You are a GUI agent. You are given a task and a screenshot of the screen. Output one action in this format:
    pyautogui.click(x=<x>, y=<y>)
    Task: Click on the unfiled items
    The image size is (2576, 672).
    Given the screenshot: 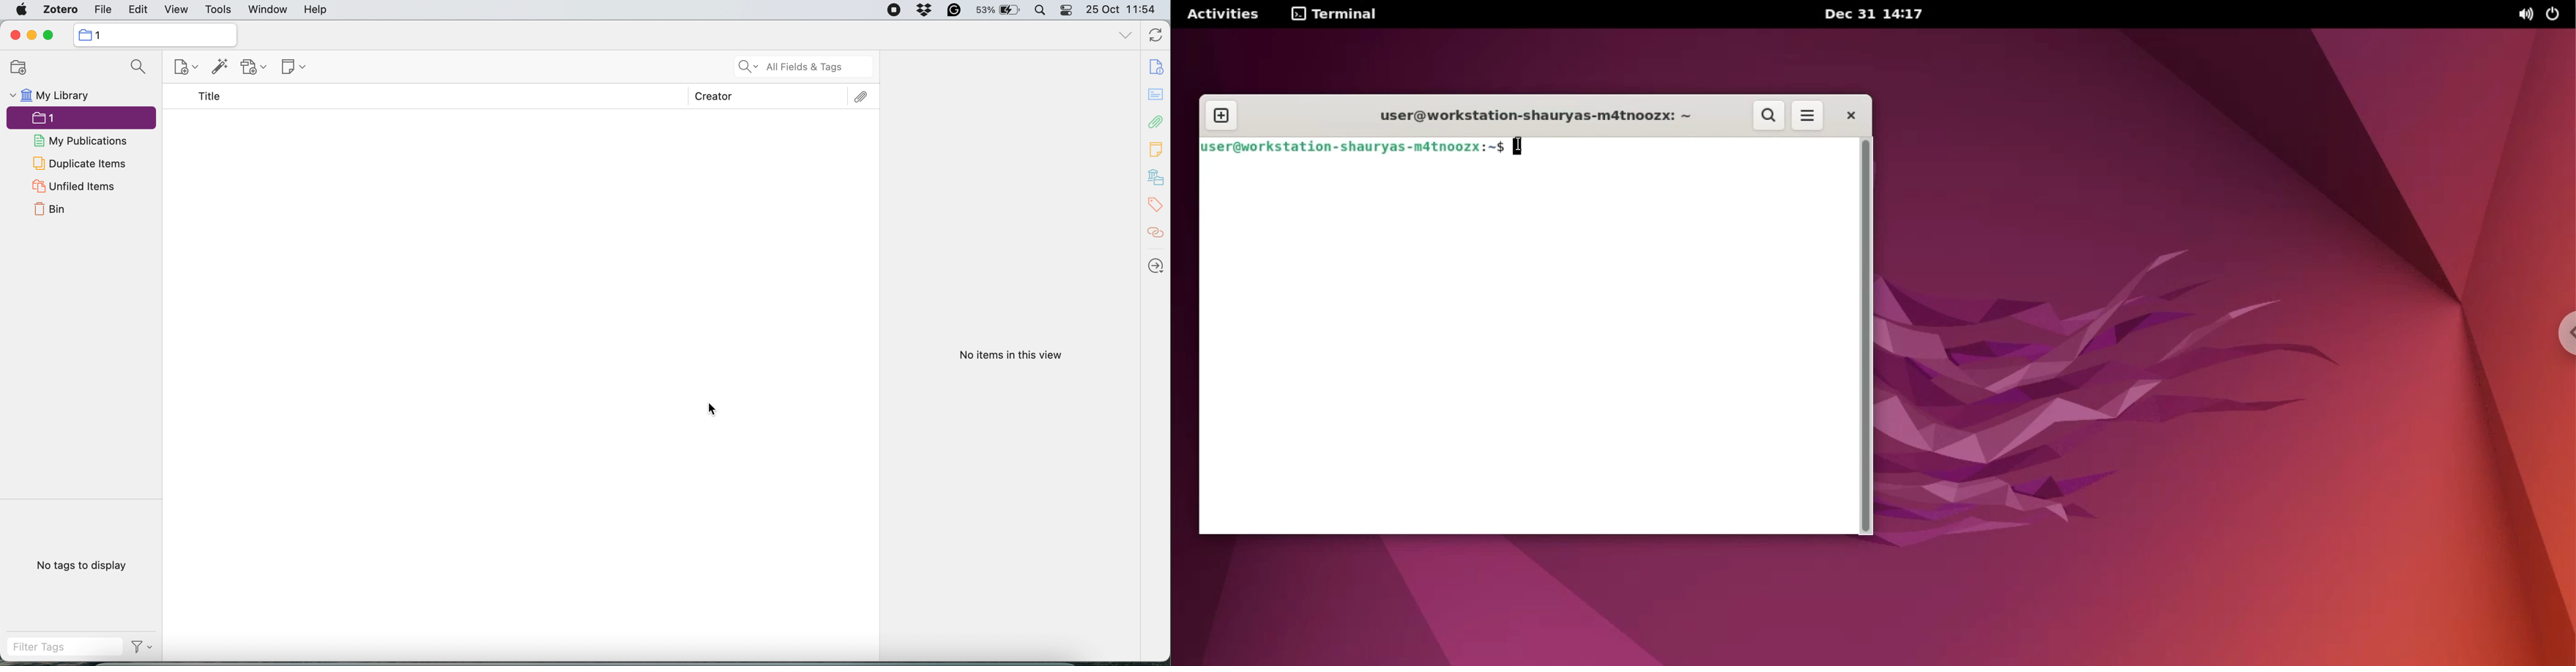 What is the action you would take?
    pyautogui.click(x=75, y=186)
    